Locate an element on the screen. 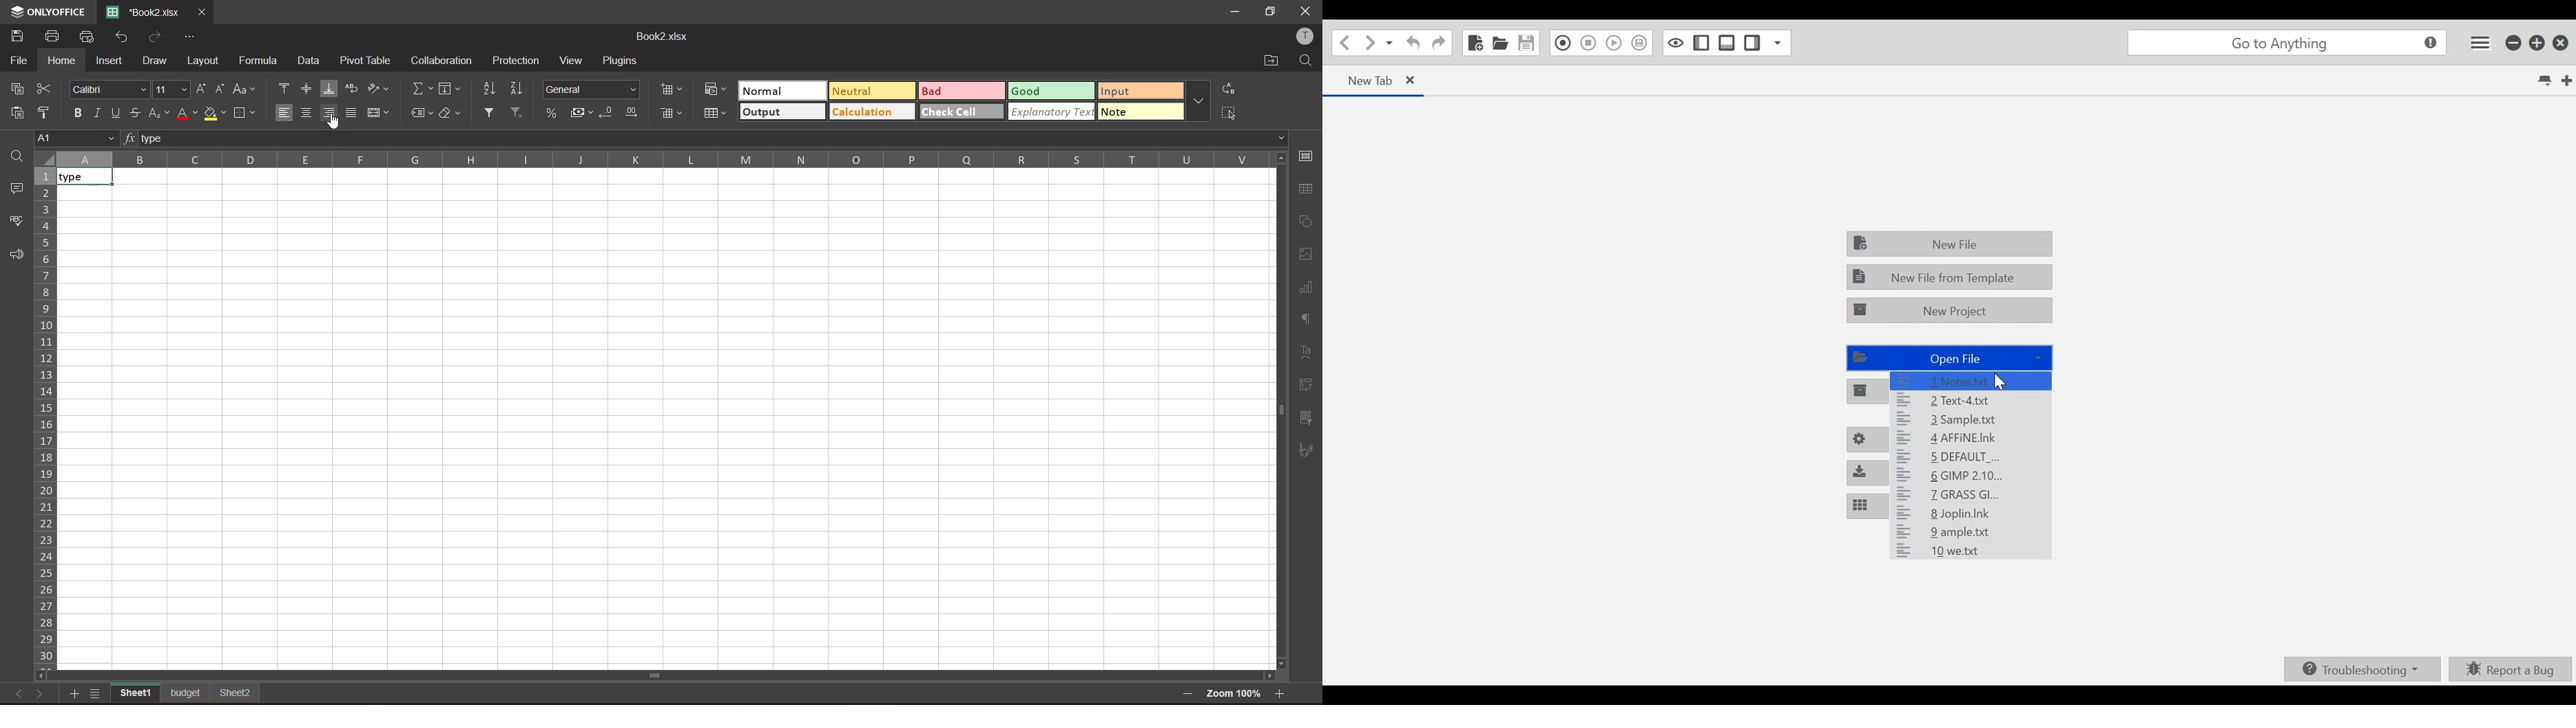  Recording in Macro is located at coordinates (1563, 43).